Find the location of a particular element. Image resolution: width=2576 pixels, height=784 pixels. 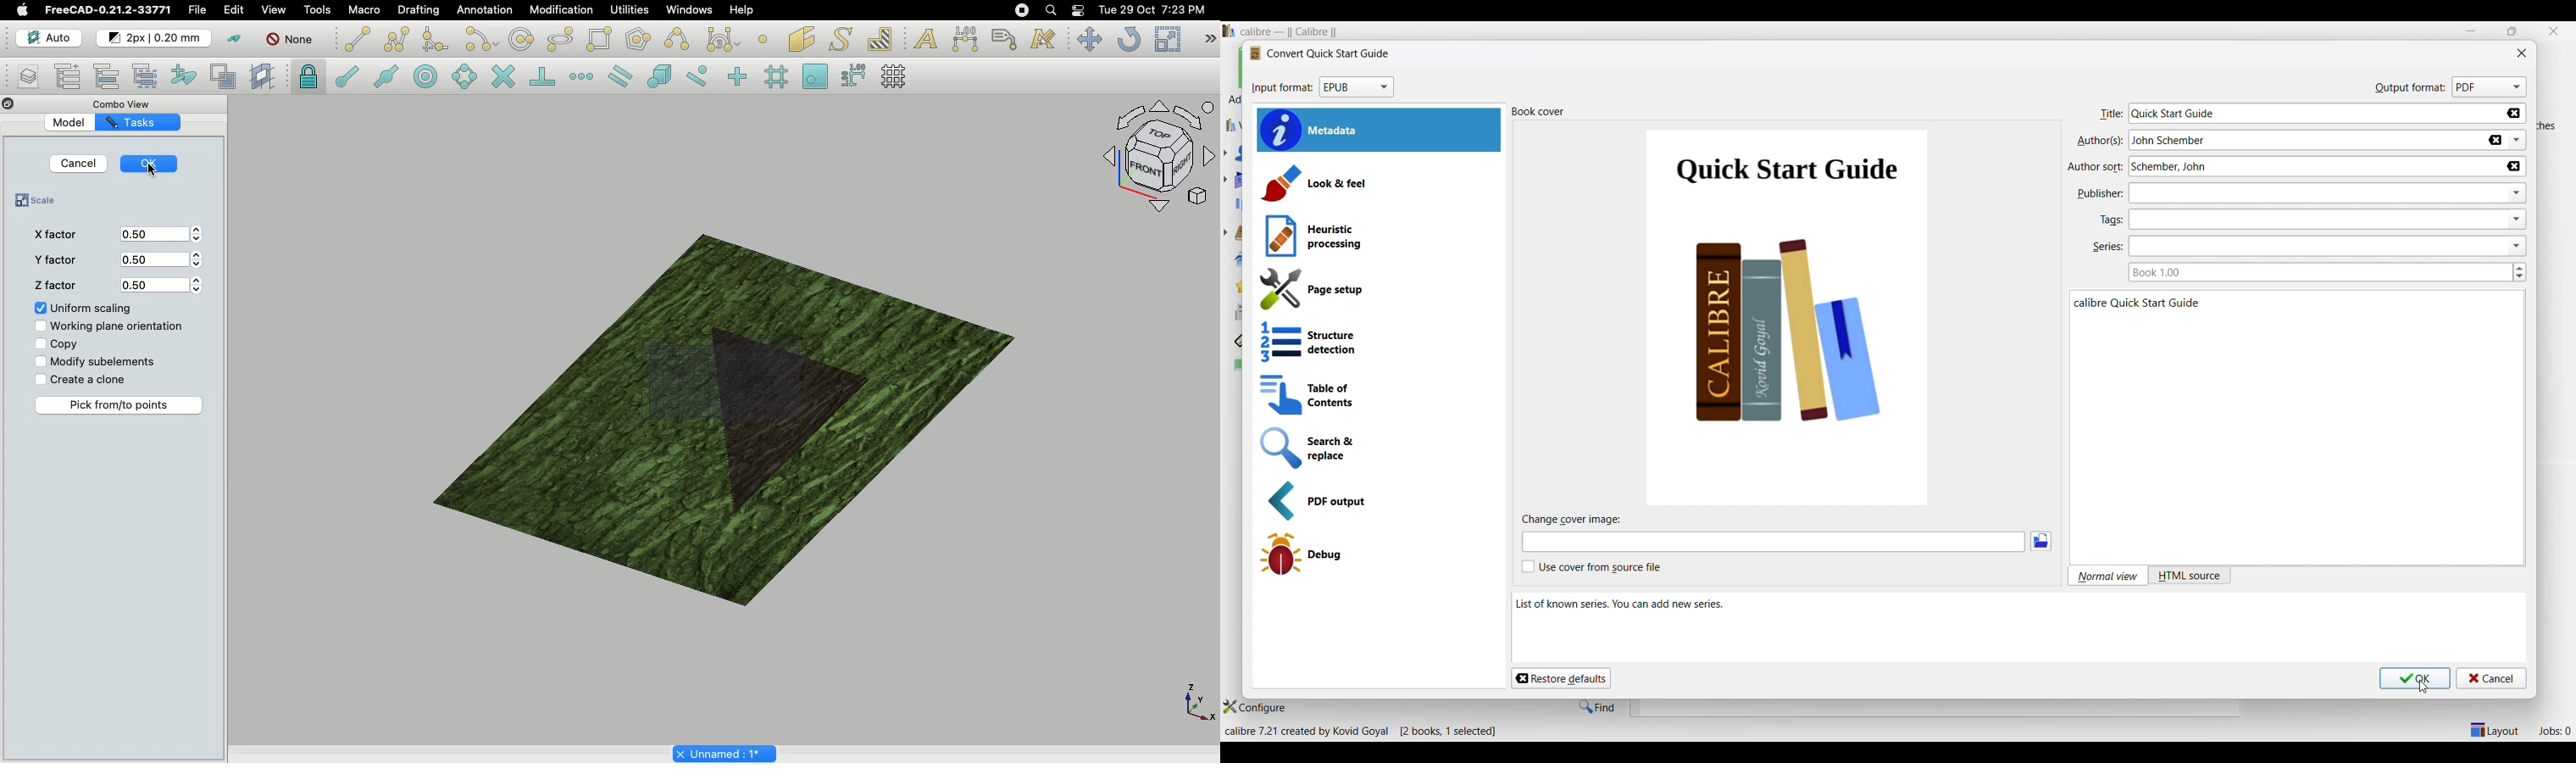

Type in tags is located at coordinates (2297, 219).